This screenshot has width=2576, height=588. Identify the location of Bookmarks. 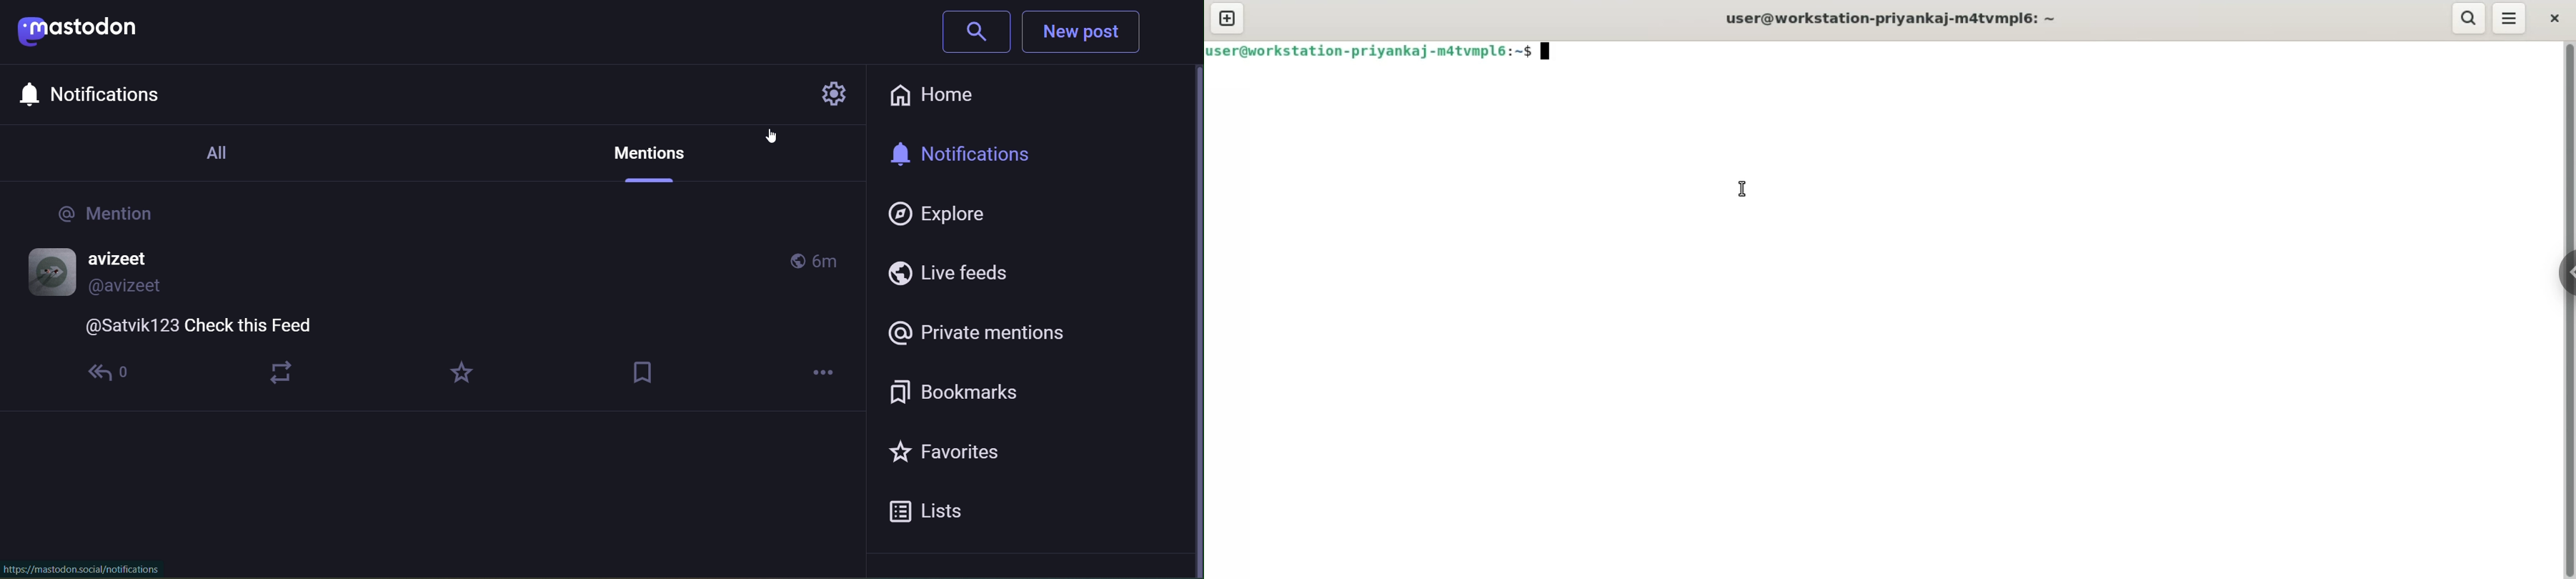
(976, 395).